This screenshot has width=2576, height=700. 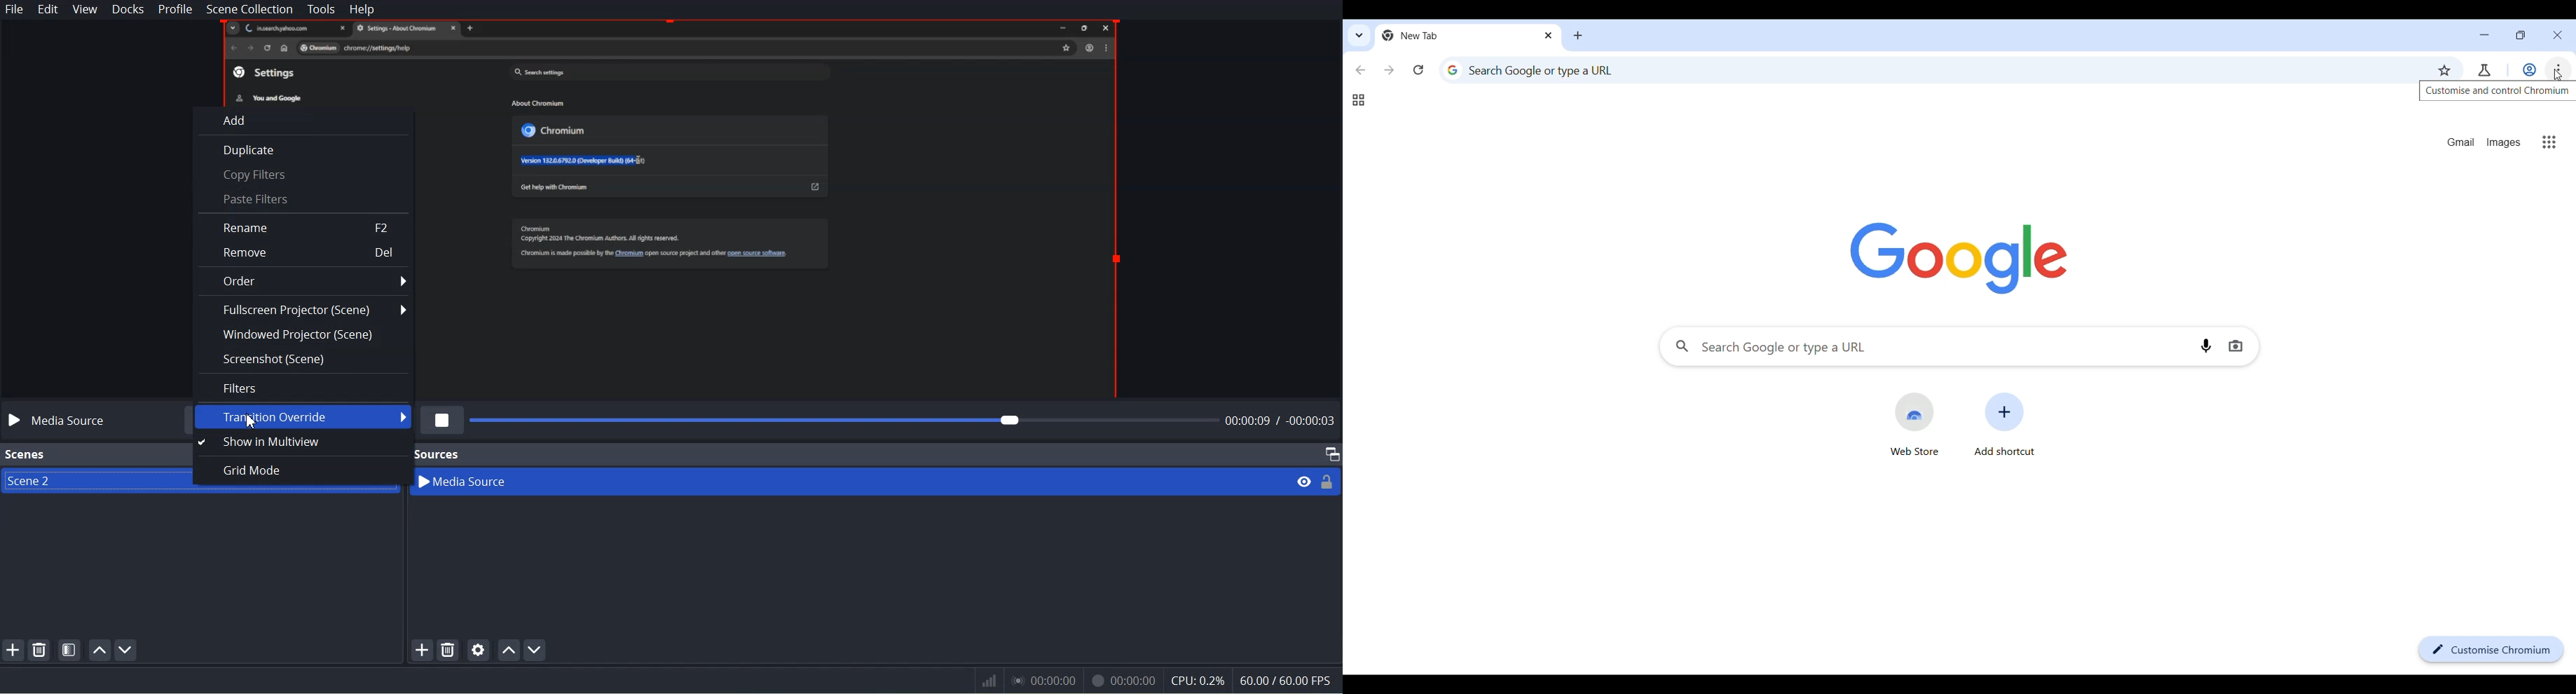 I want to click on Edit, so click(x=46, y=9).